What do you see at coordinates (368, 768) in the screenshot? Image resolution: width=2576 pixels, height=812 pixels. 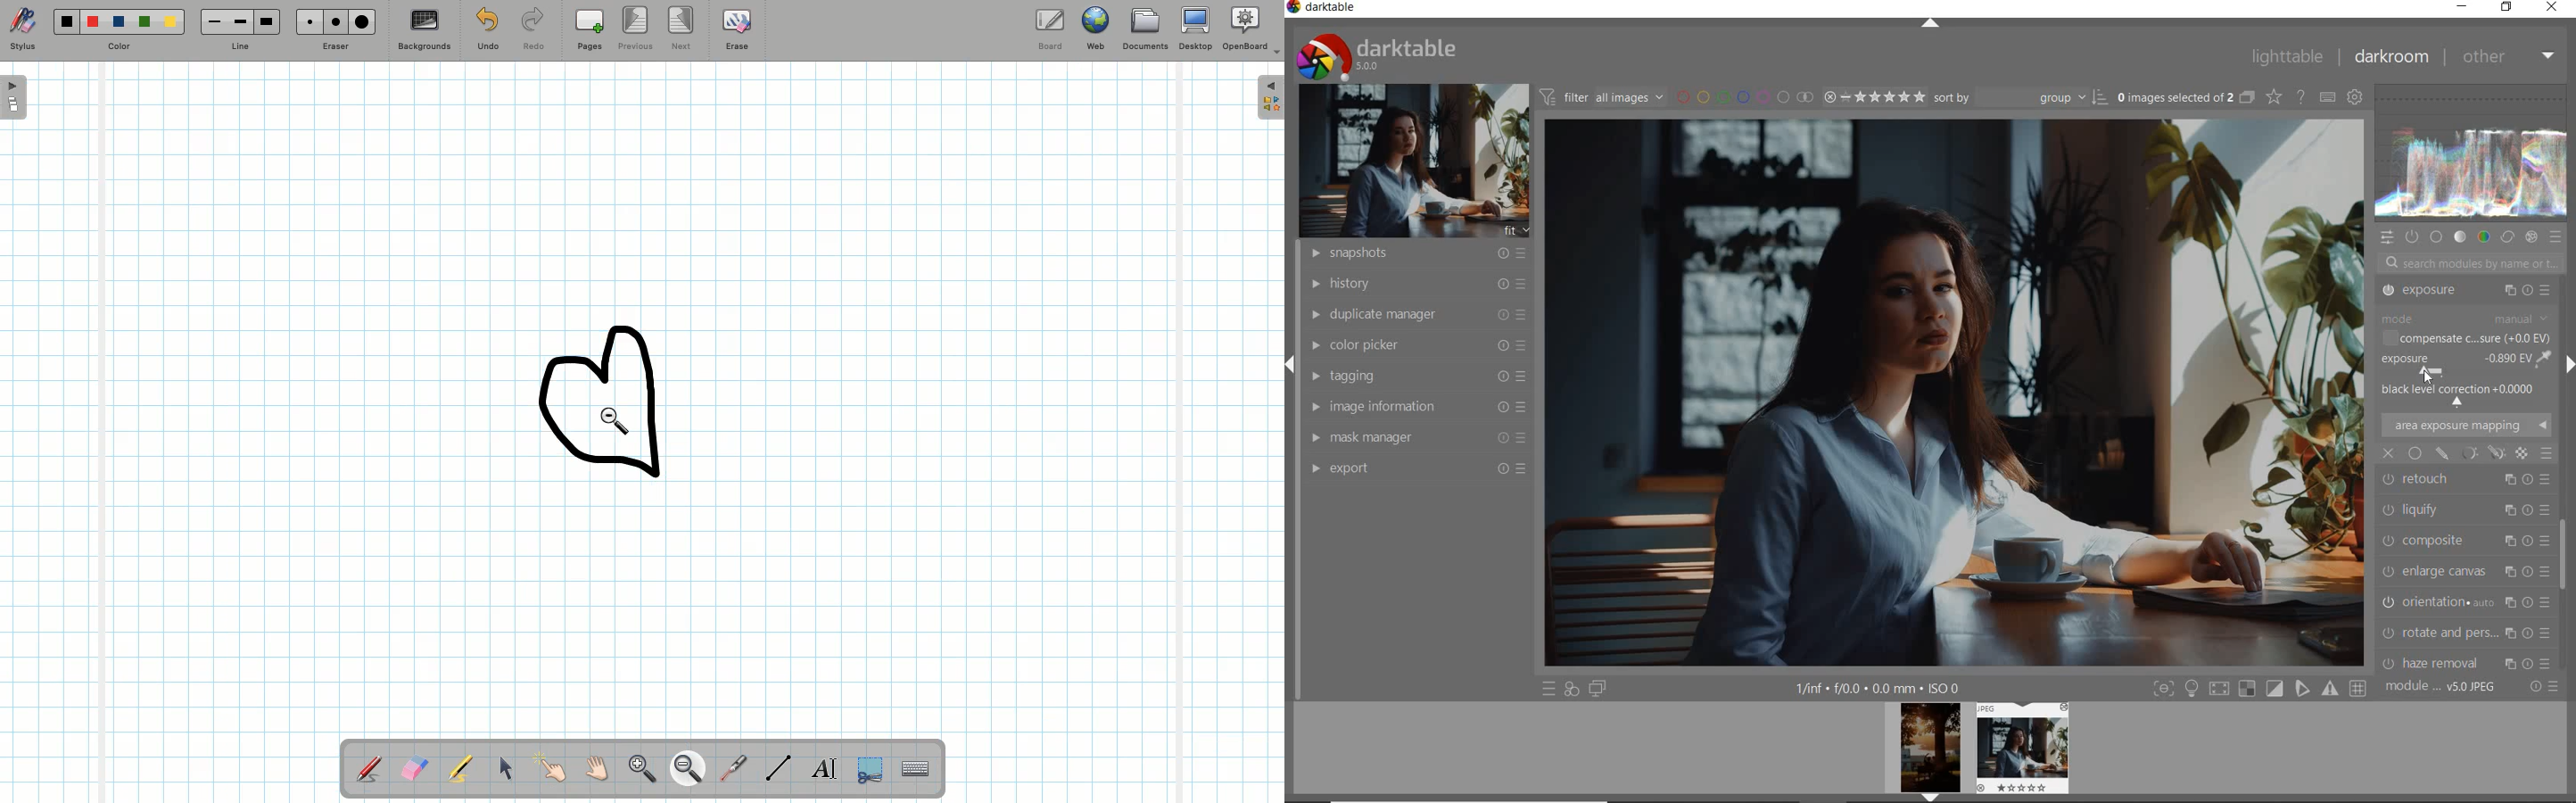 I see `Stylus` at bounding box center [368, 768].